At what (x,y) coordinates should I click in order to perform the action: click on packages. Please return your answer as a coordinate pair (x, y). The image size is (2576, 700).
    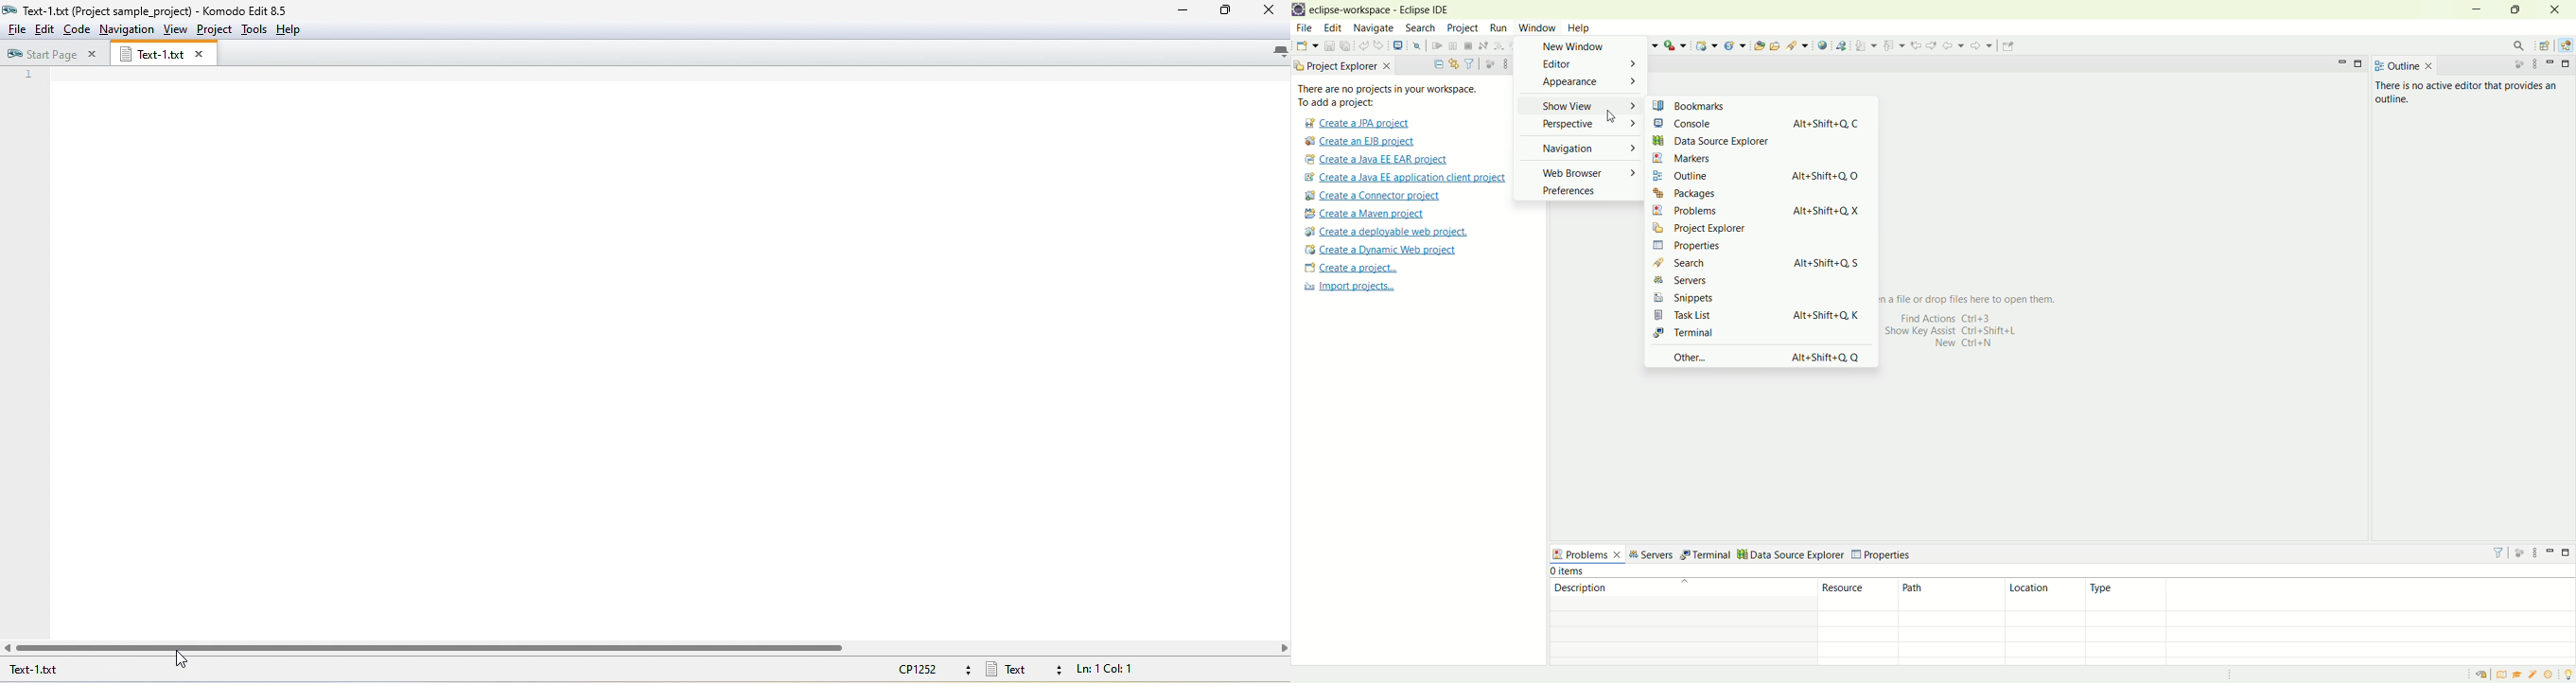
    Looking at the image, I should click on (1706, 194).